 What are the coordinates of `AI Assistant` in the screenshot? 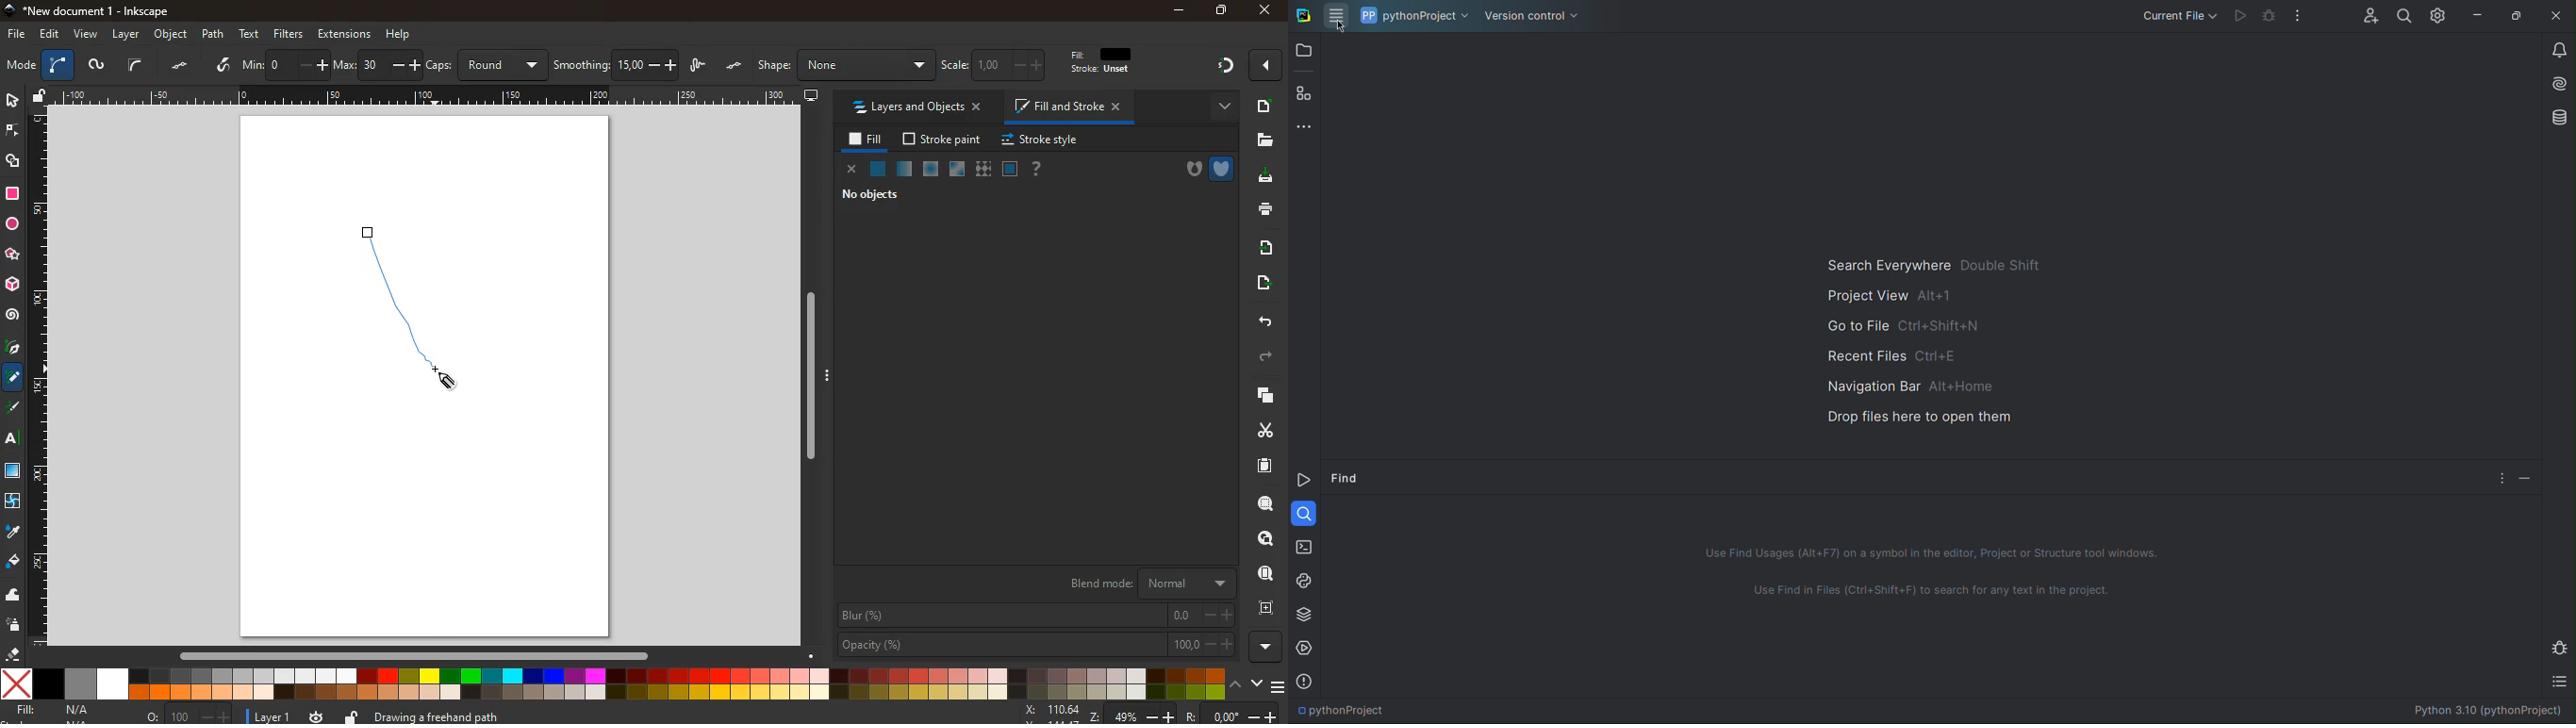 It's located at (2557, 85).